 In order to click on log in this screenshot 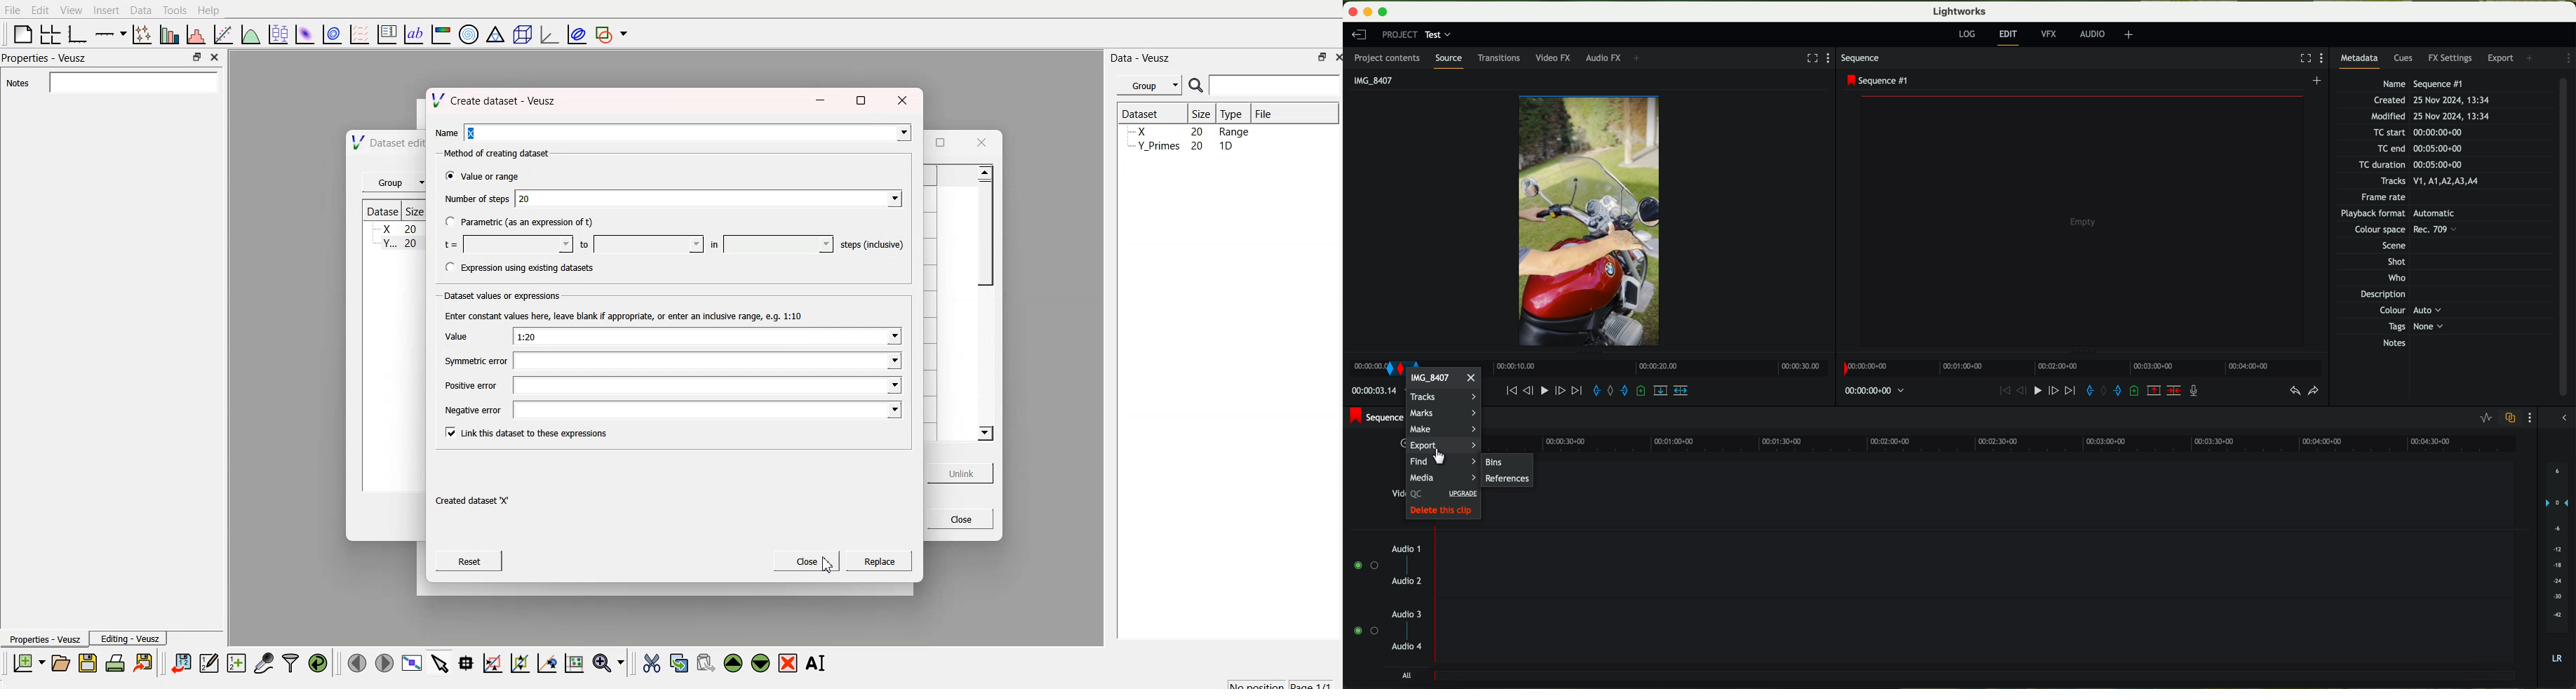, I will do `click(1968, 35)`.